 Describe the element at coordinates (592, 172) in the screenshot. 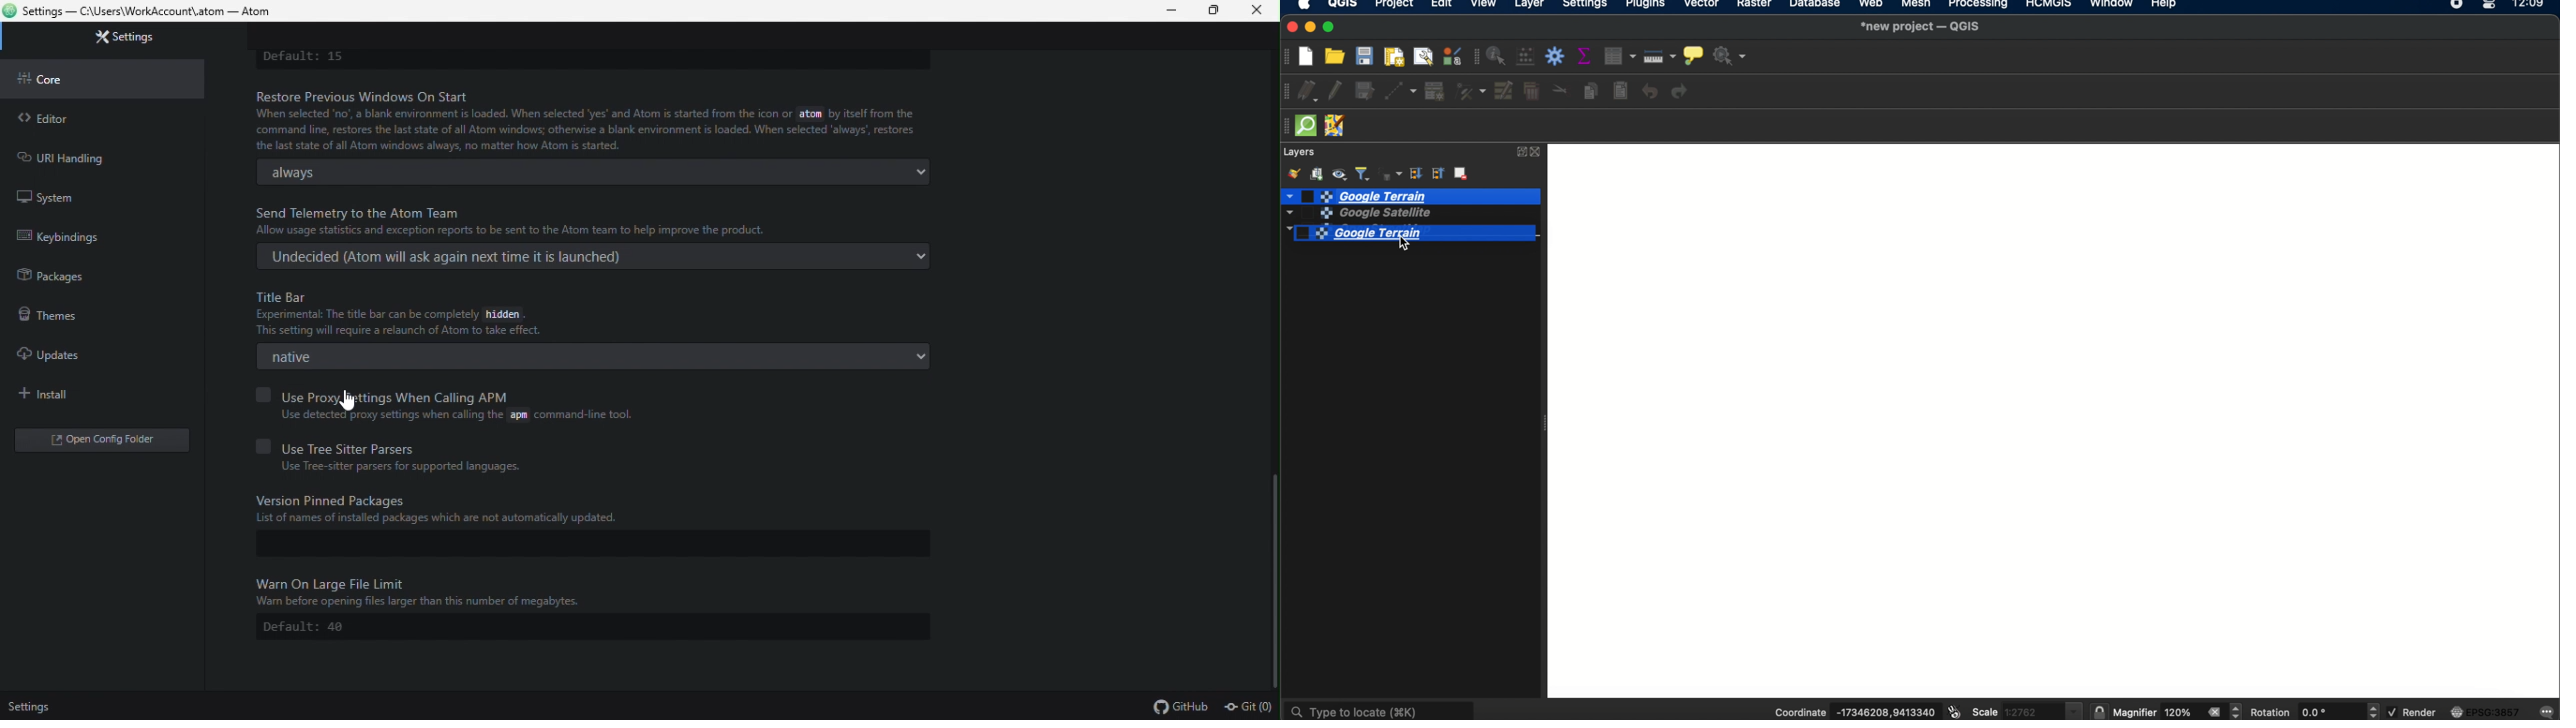

I see `always` at that location.